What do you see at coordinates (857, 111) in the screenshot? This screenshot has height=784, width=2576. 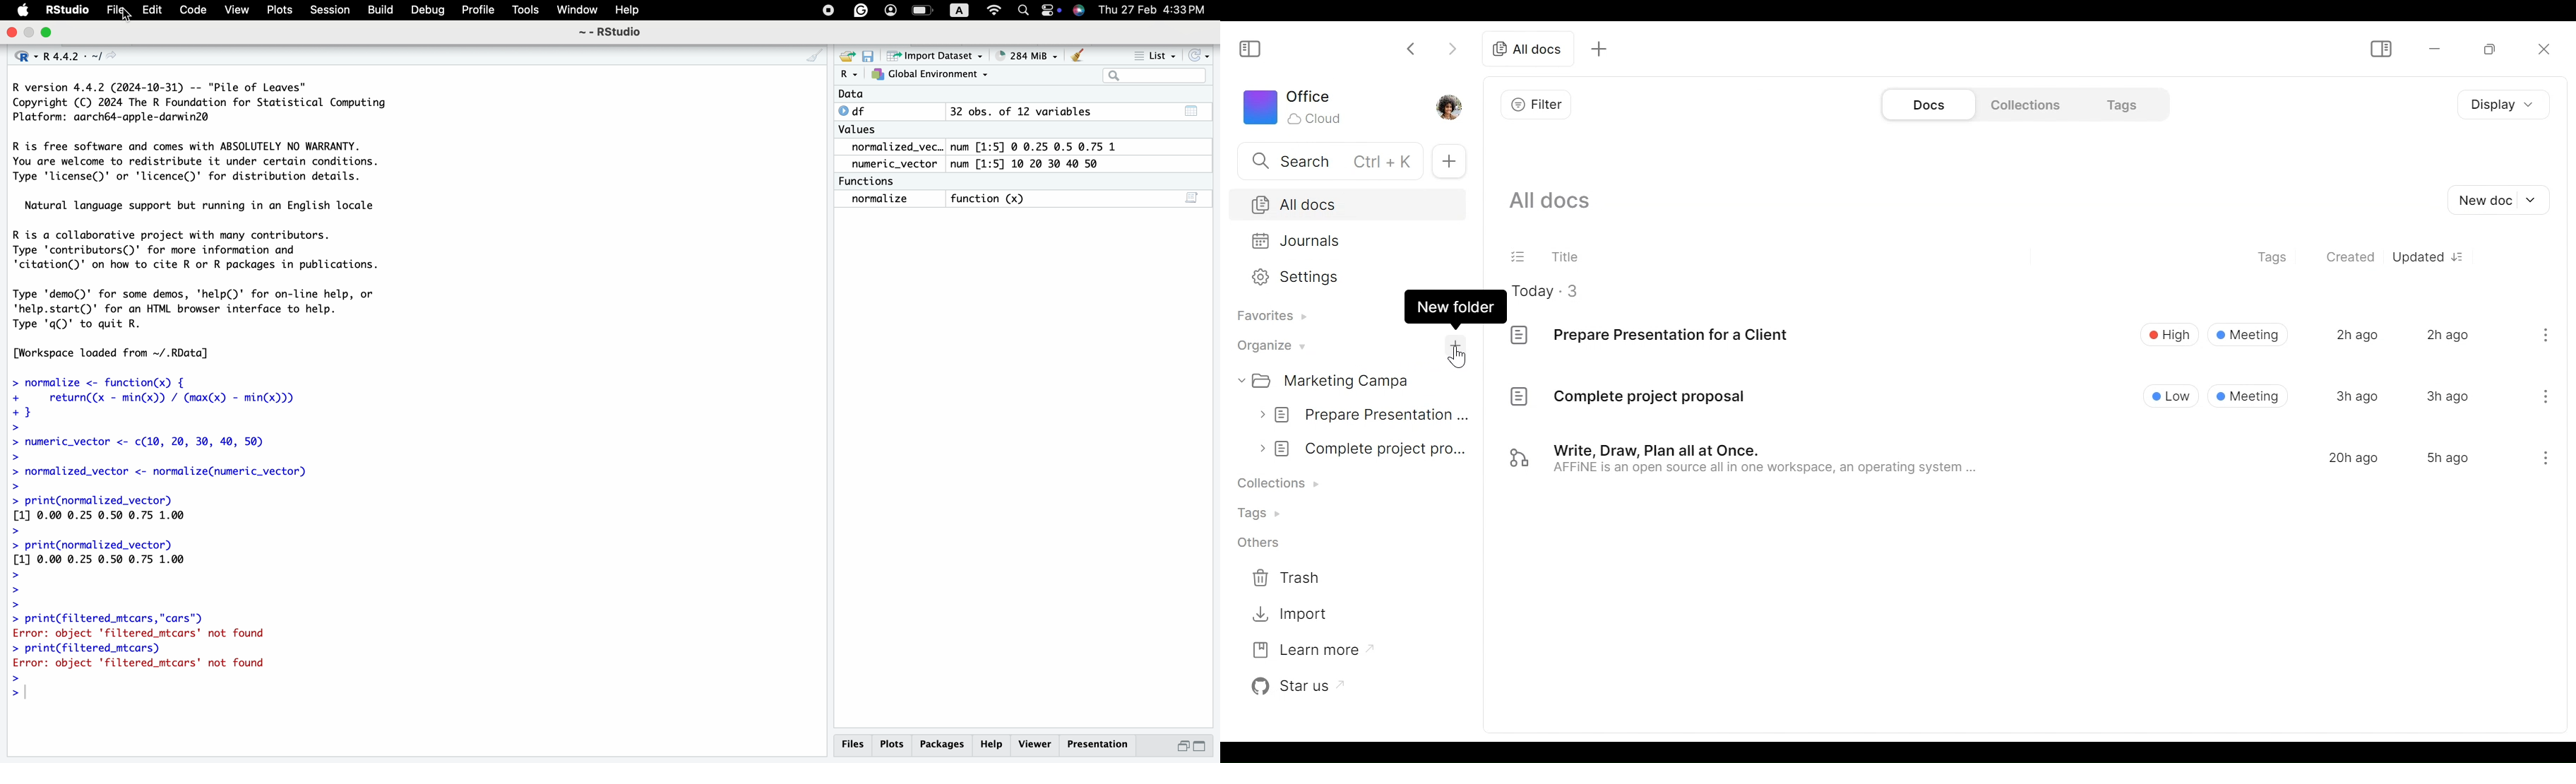 I see `0 df` at bounding box center [857, 111].